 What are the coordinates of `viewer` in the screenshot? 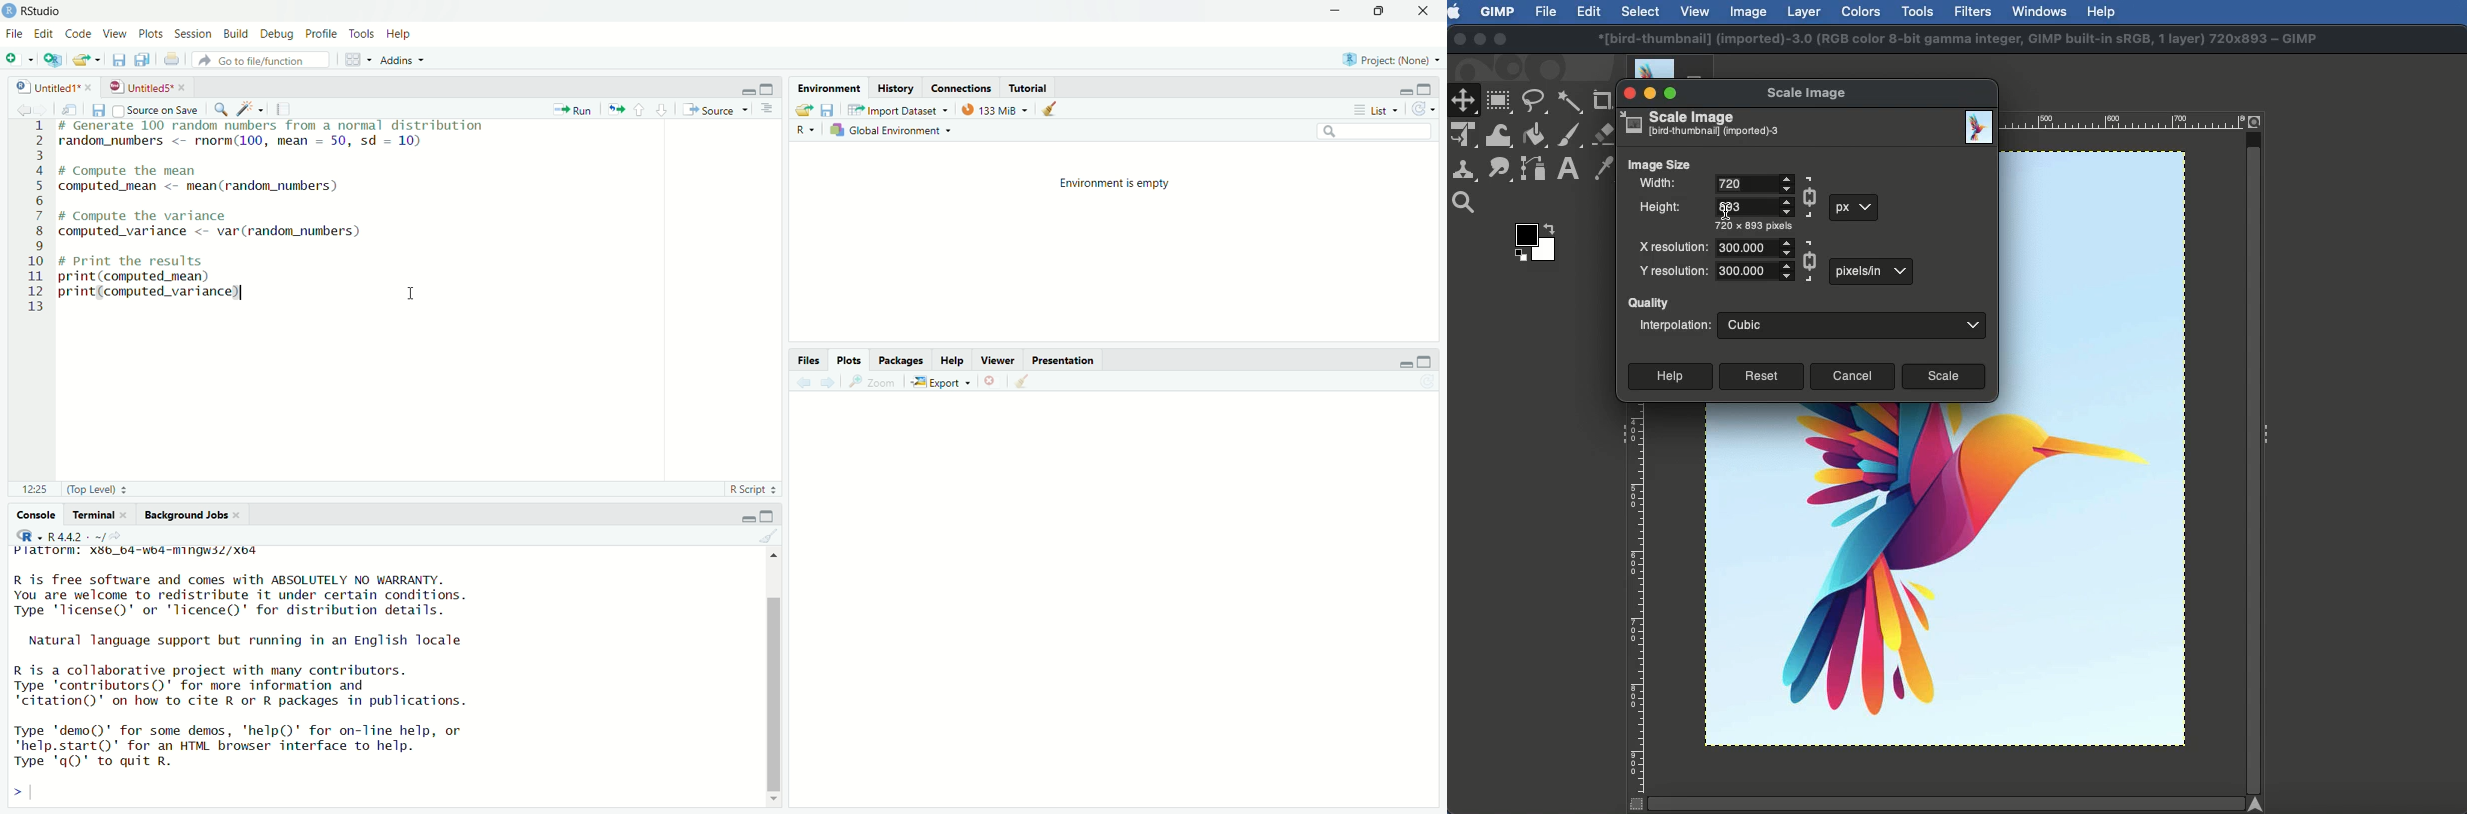 It's located at (999, 359).